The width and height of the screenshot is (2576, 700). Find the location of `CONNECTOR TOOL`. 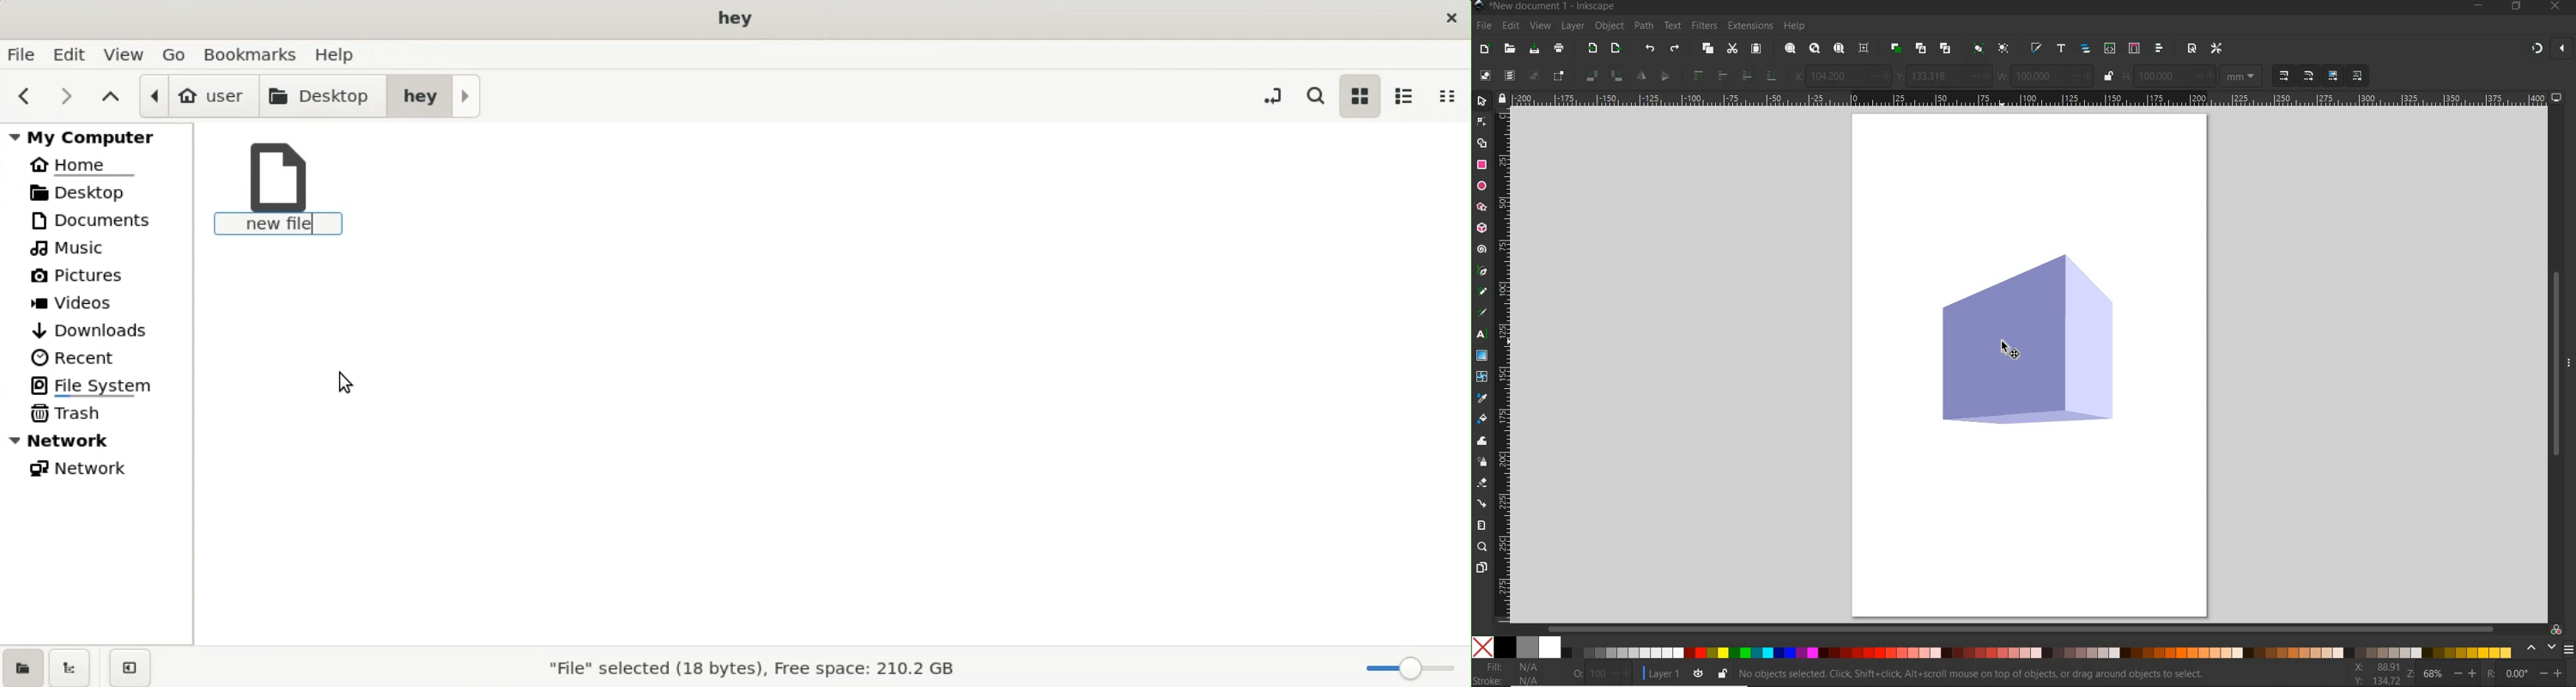

CONNECTOR TOOL is located at coordinates (1482, 502).